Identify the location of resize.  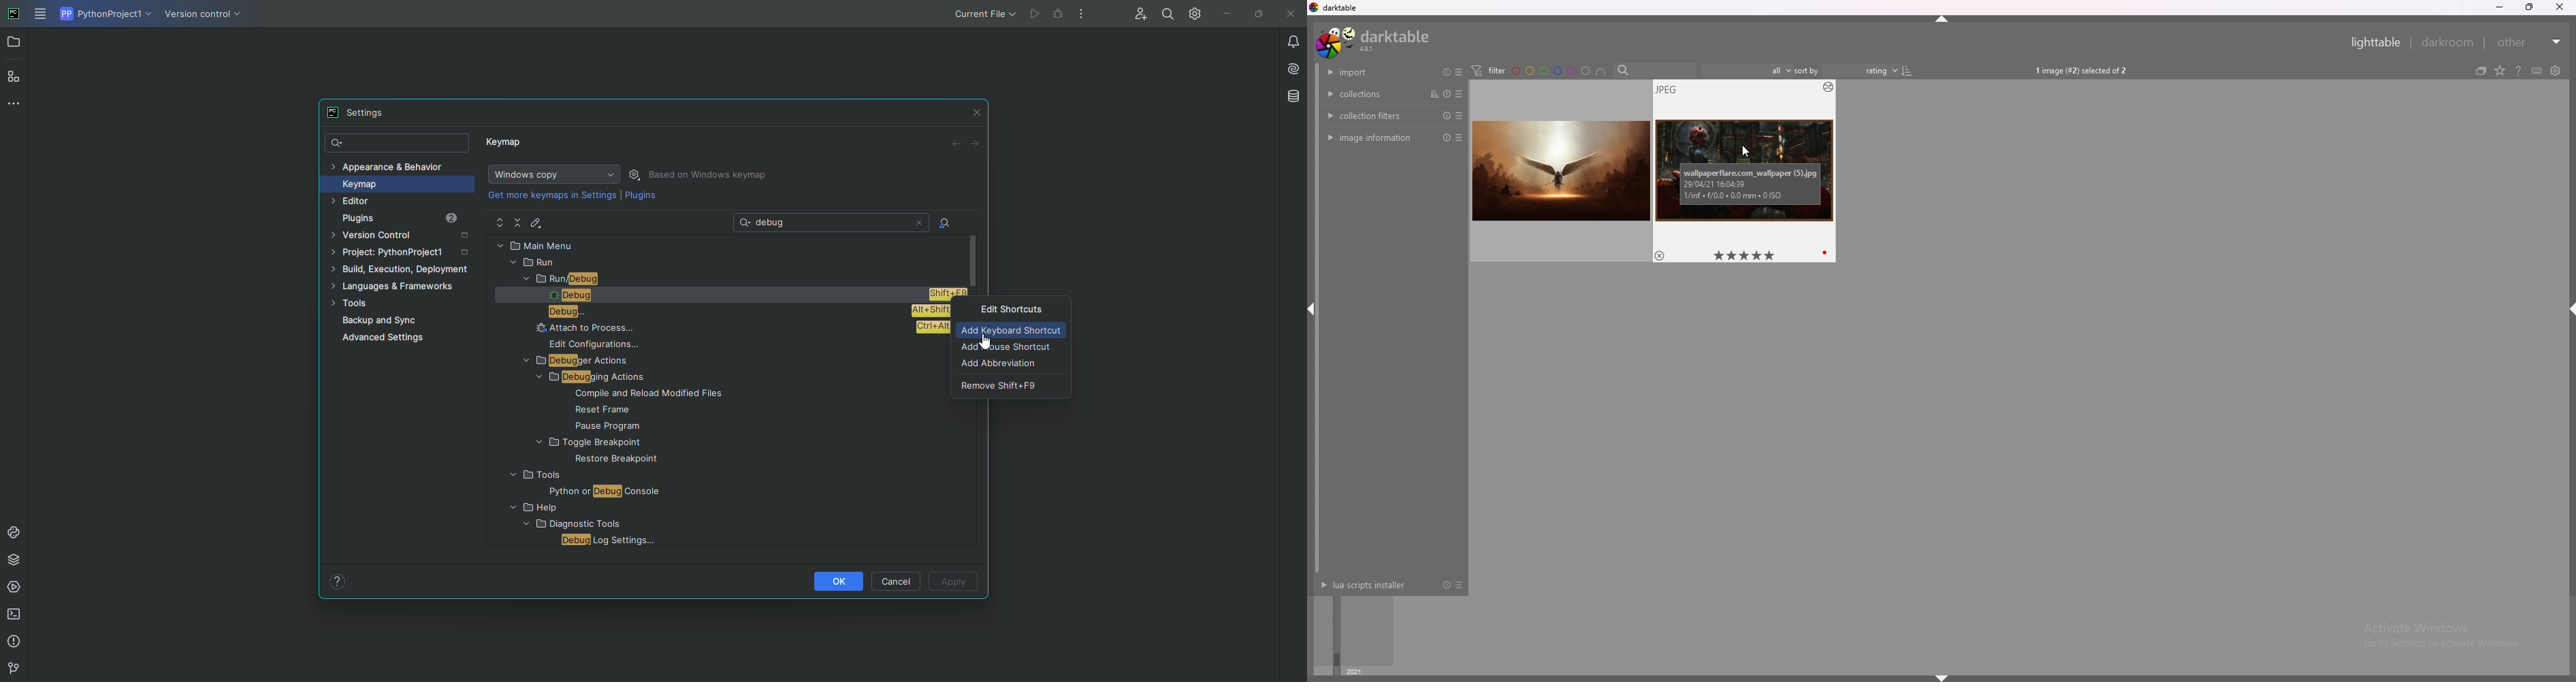
(2529, 7).